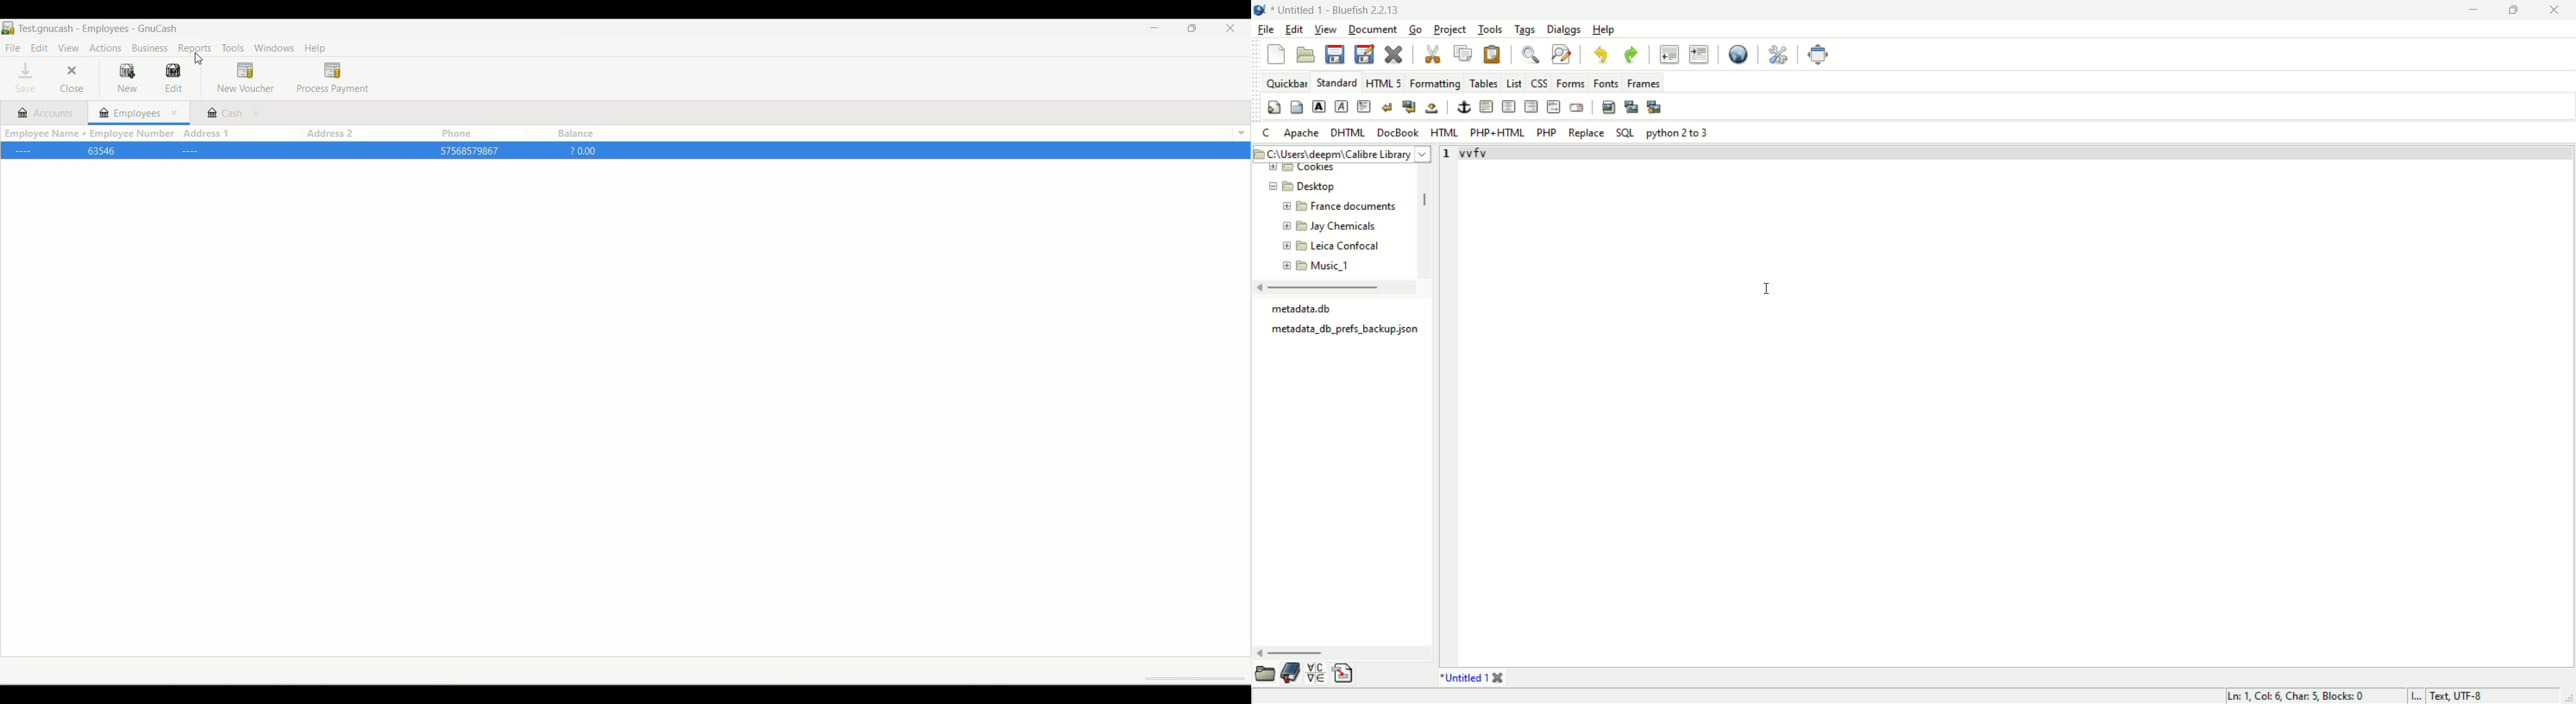 The width and height of the screenshot is (2576, 728). I want to click on preview in browser, so click(1740, 52).